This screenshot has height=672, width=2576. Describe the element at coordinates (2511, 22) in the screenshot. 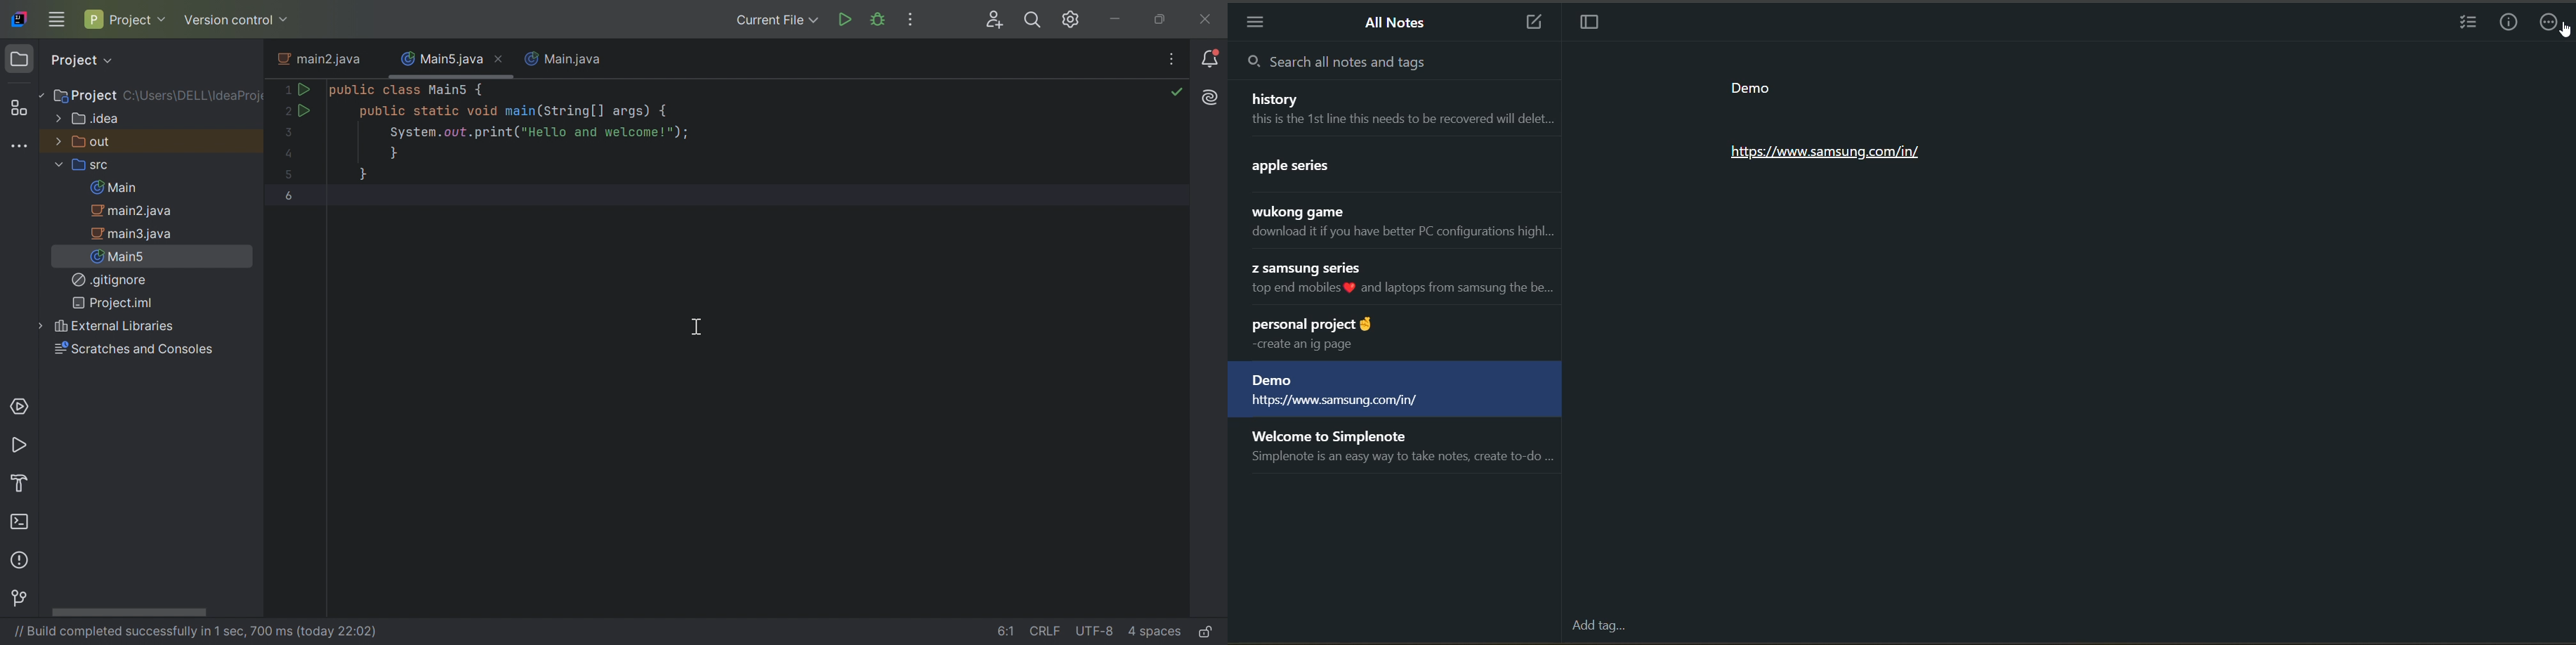

I see `info` at that location.